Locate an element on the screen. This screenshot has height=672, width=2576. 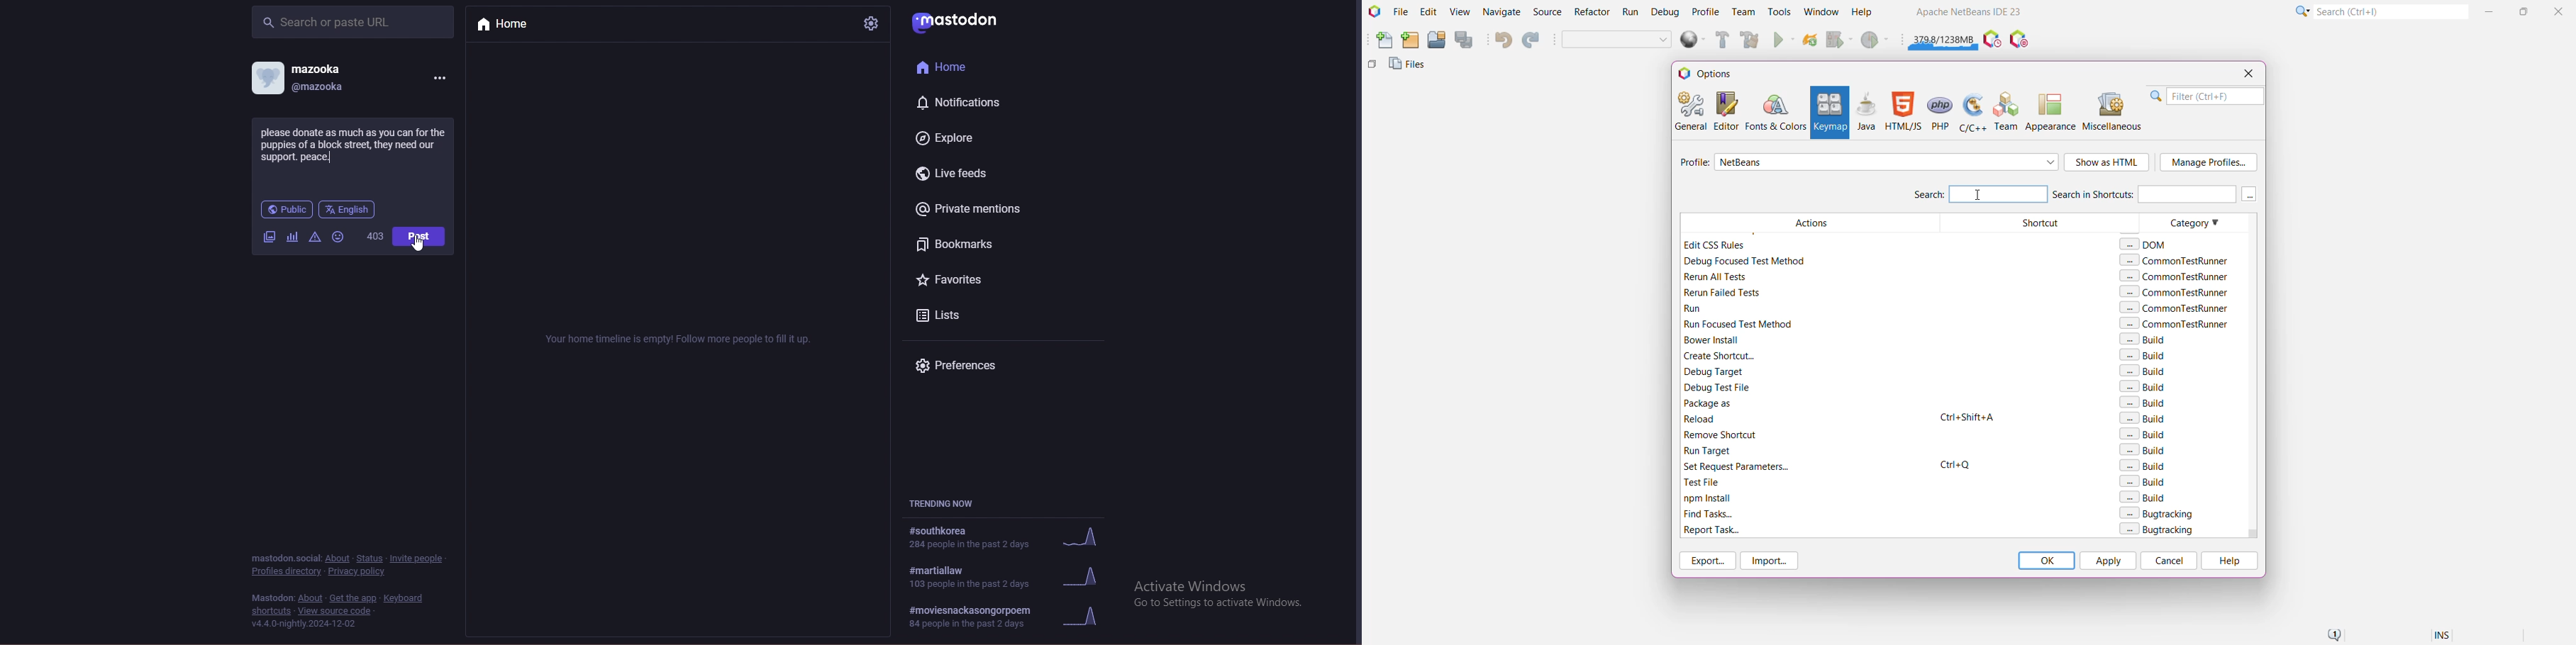
post is located at coordinates (420, 236).